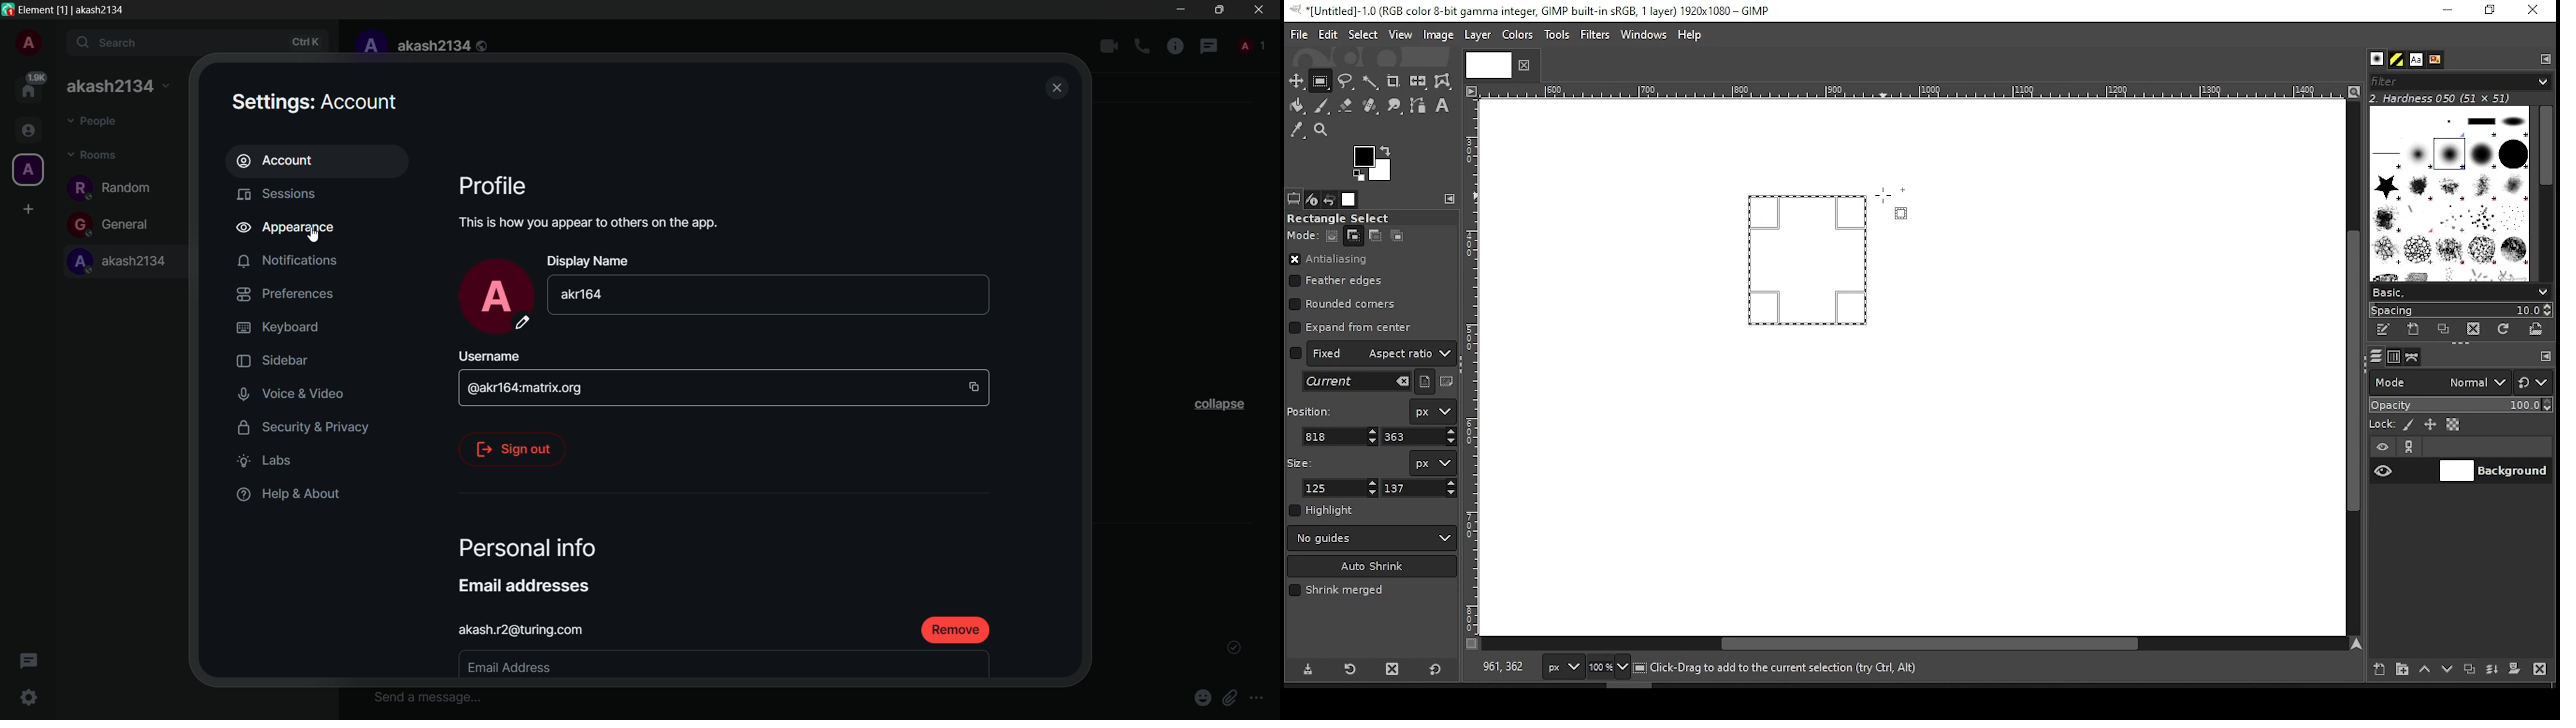 Image resolution: width=2576 pixels, height=728 pixels. What do you see at coordinates (2397, 60) in the screenshot?
I see `pattern` at bounding box center [2397, 60].